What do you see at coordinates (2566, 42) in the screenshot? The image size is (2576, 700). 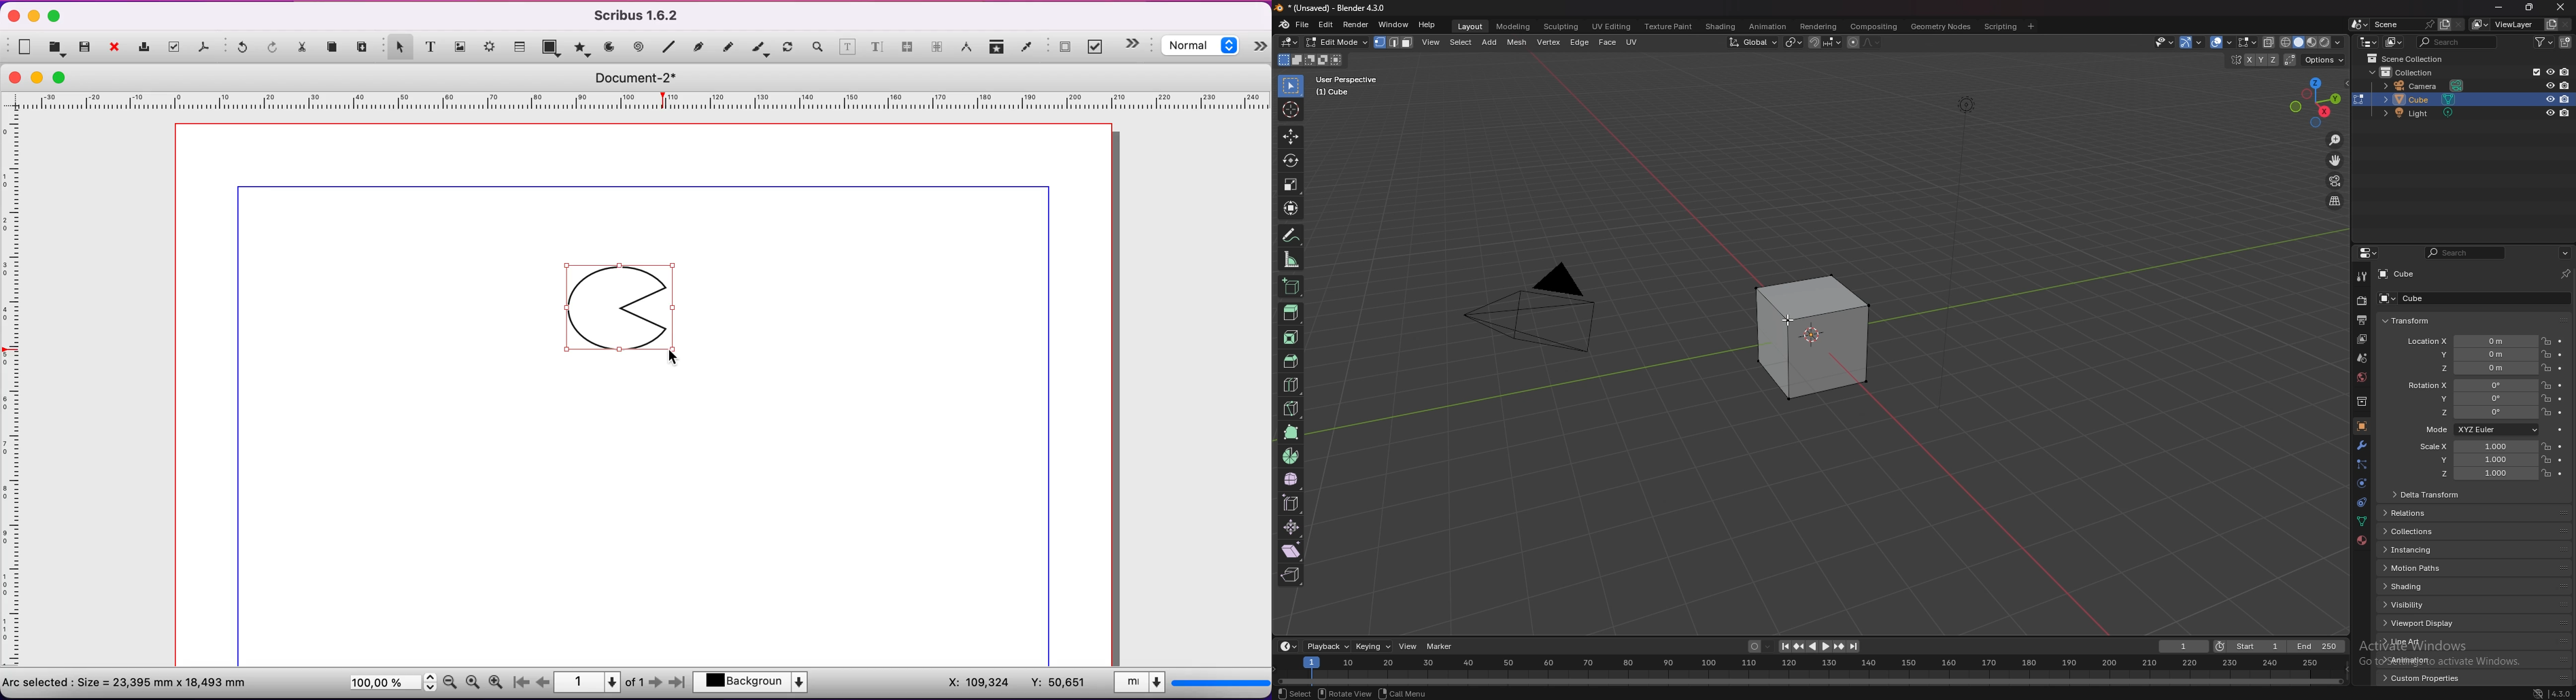 I see `new collection` at bounding box center [2566, 42].